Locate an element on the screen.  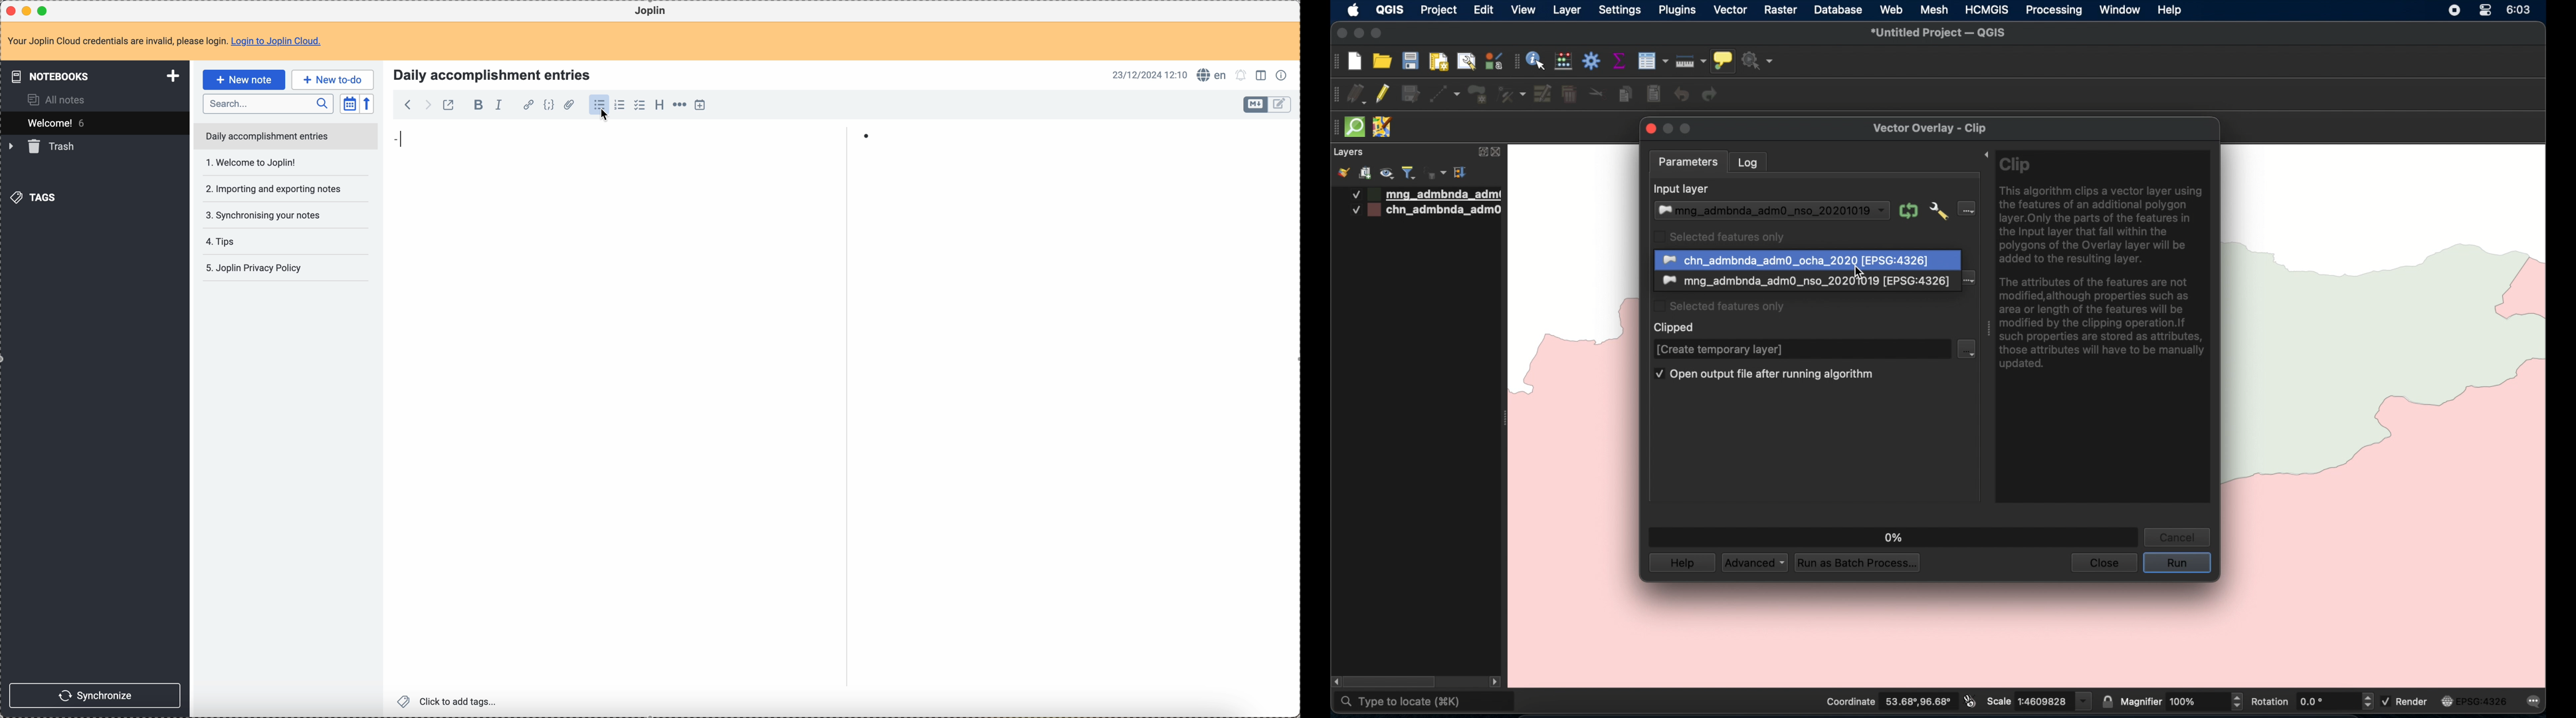
advances is located at coordinates (1754, 562).